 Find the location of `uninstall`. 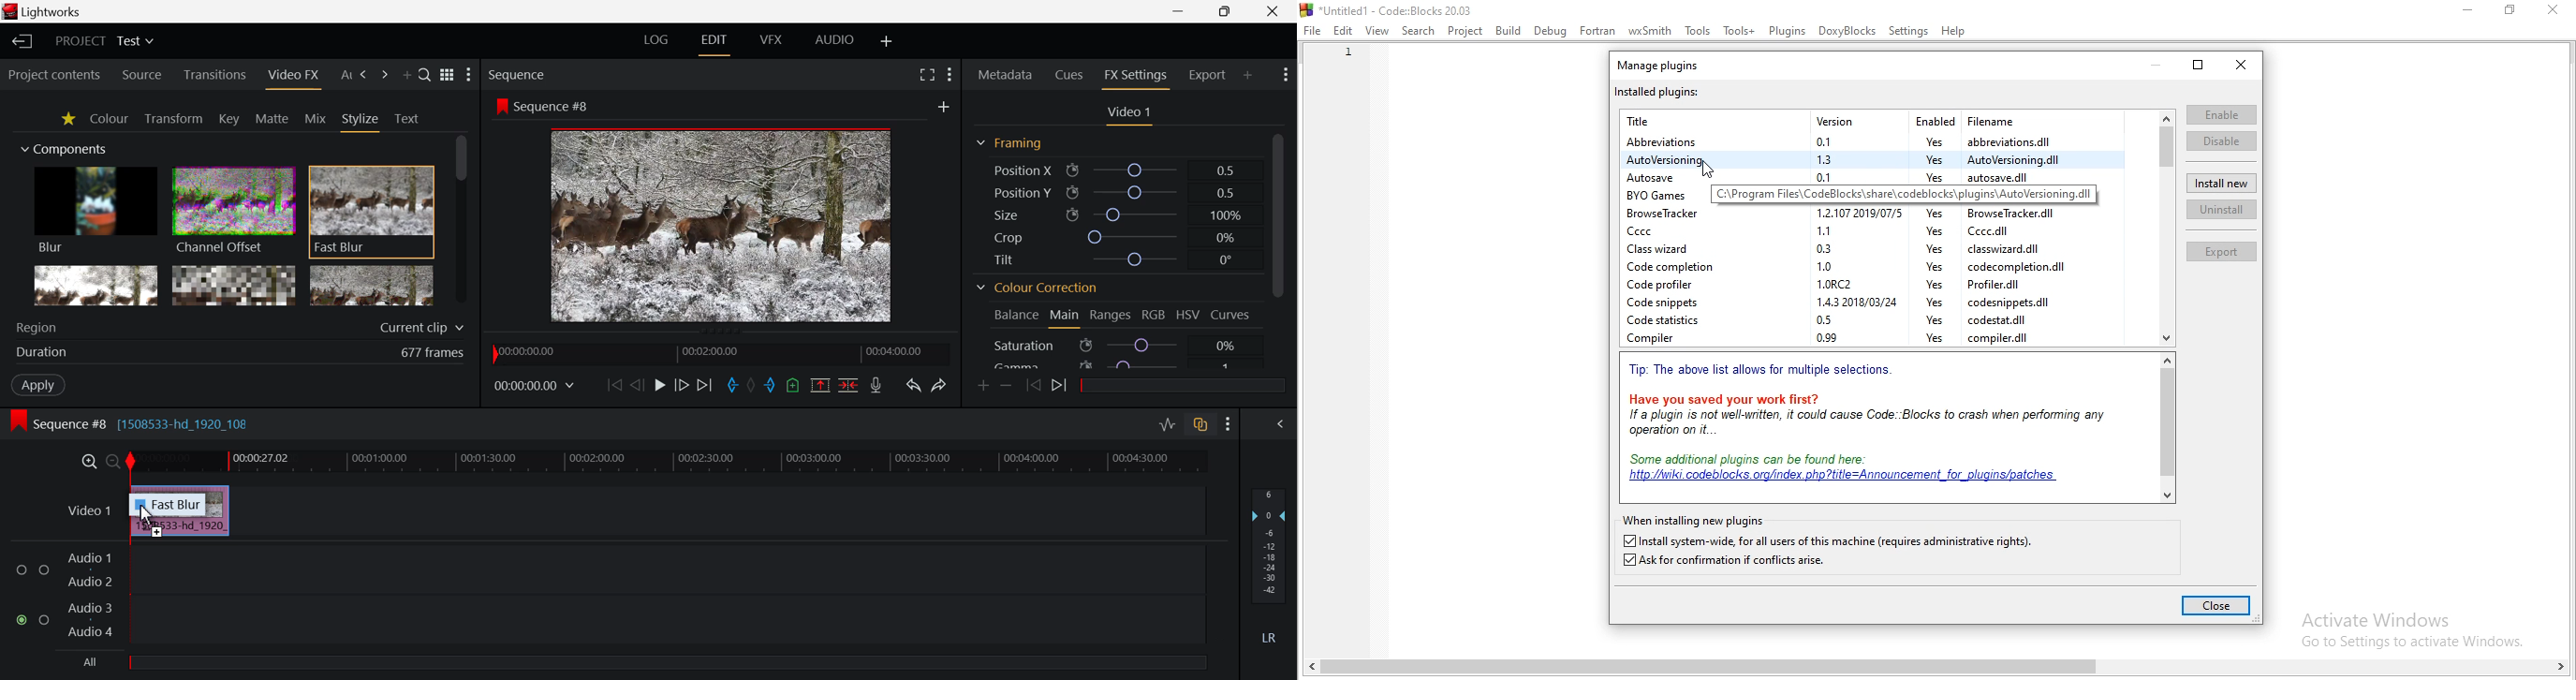

uninstall is located at coordinates (2219, 211).